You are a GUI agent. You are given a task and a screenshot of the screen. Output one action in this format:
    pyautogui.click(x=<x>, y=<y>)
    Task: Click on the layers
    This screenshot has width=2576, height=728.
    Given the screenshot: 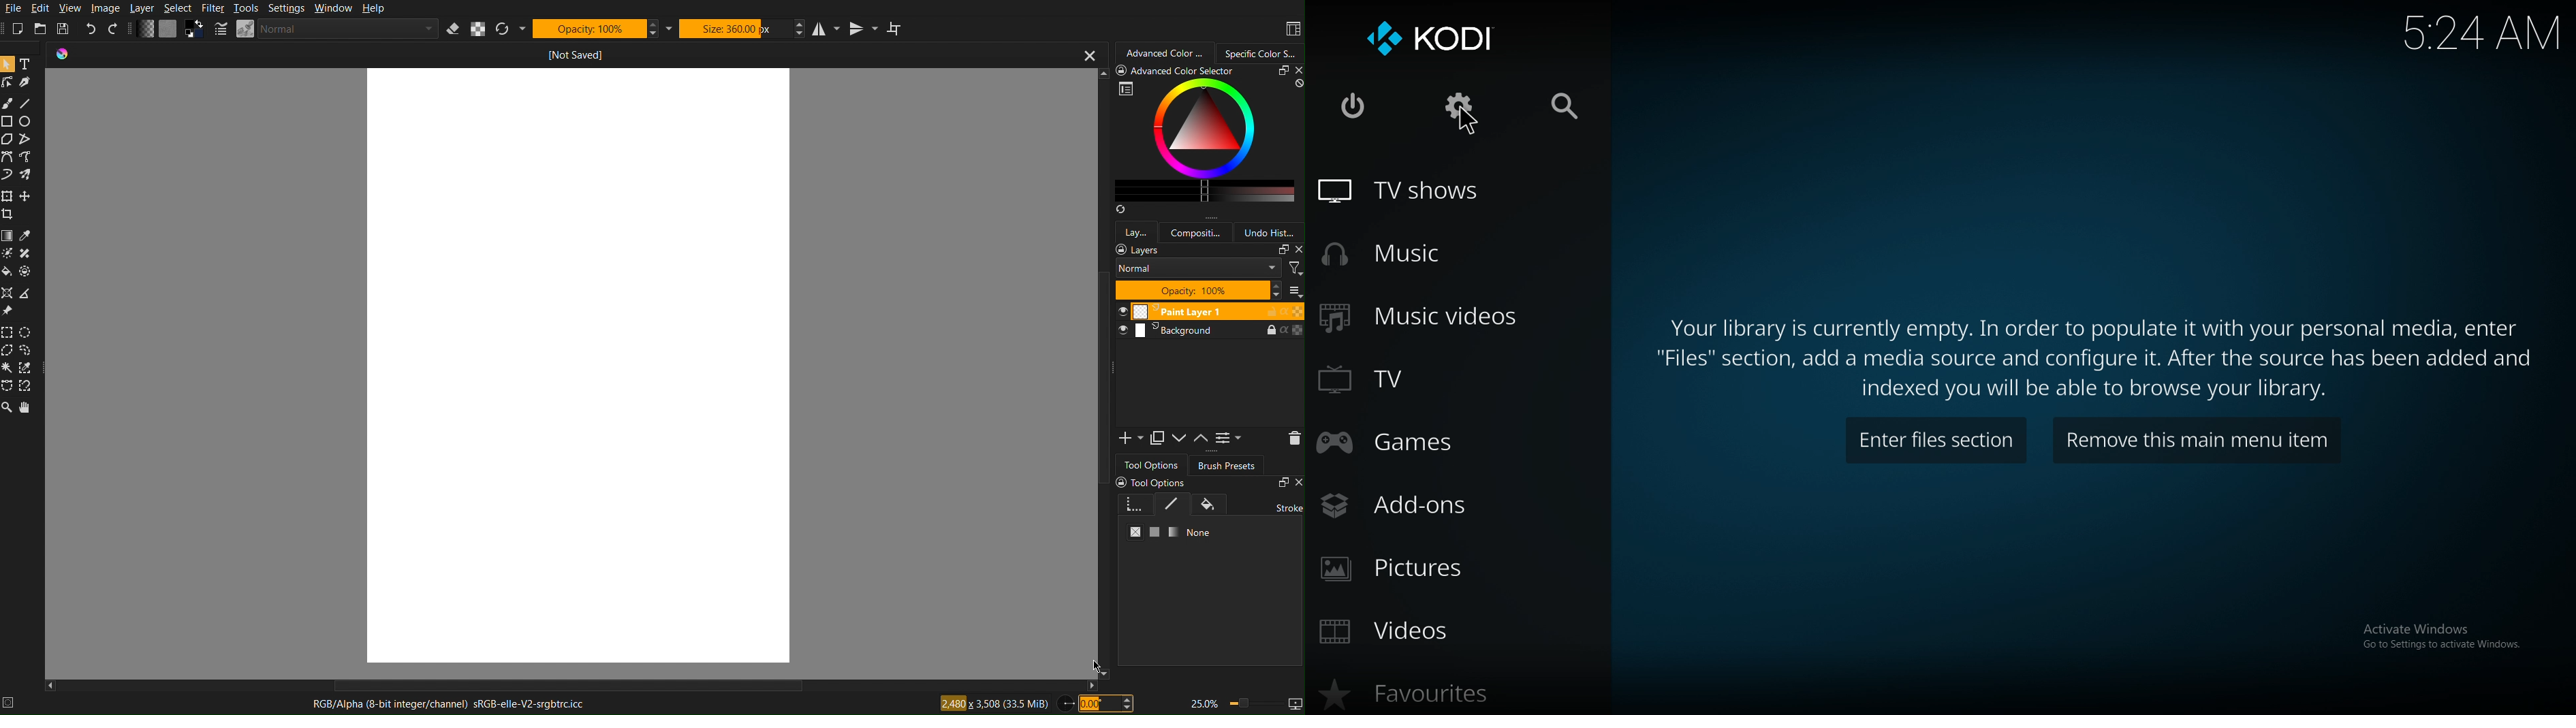 What is the action you would take?
    pyautogui.click(x=1139, y=251)
    